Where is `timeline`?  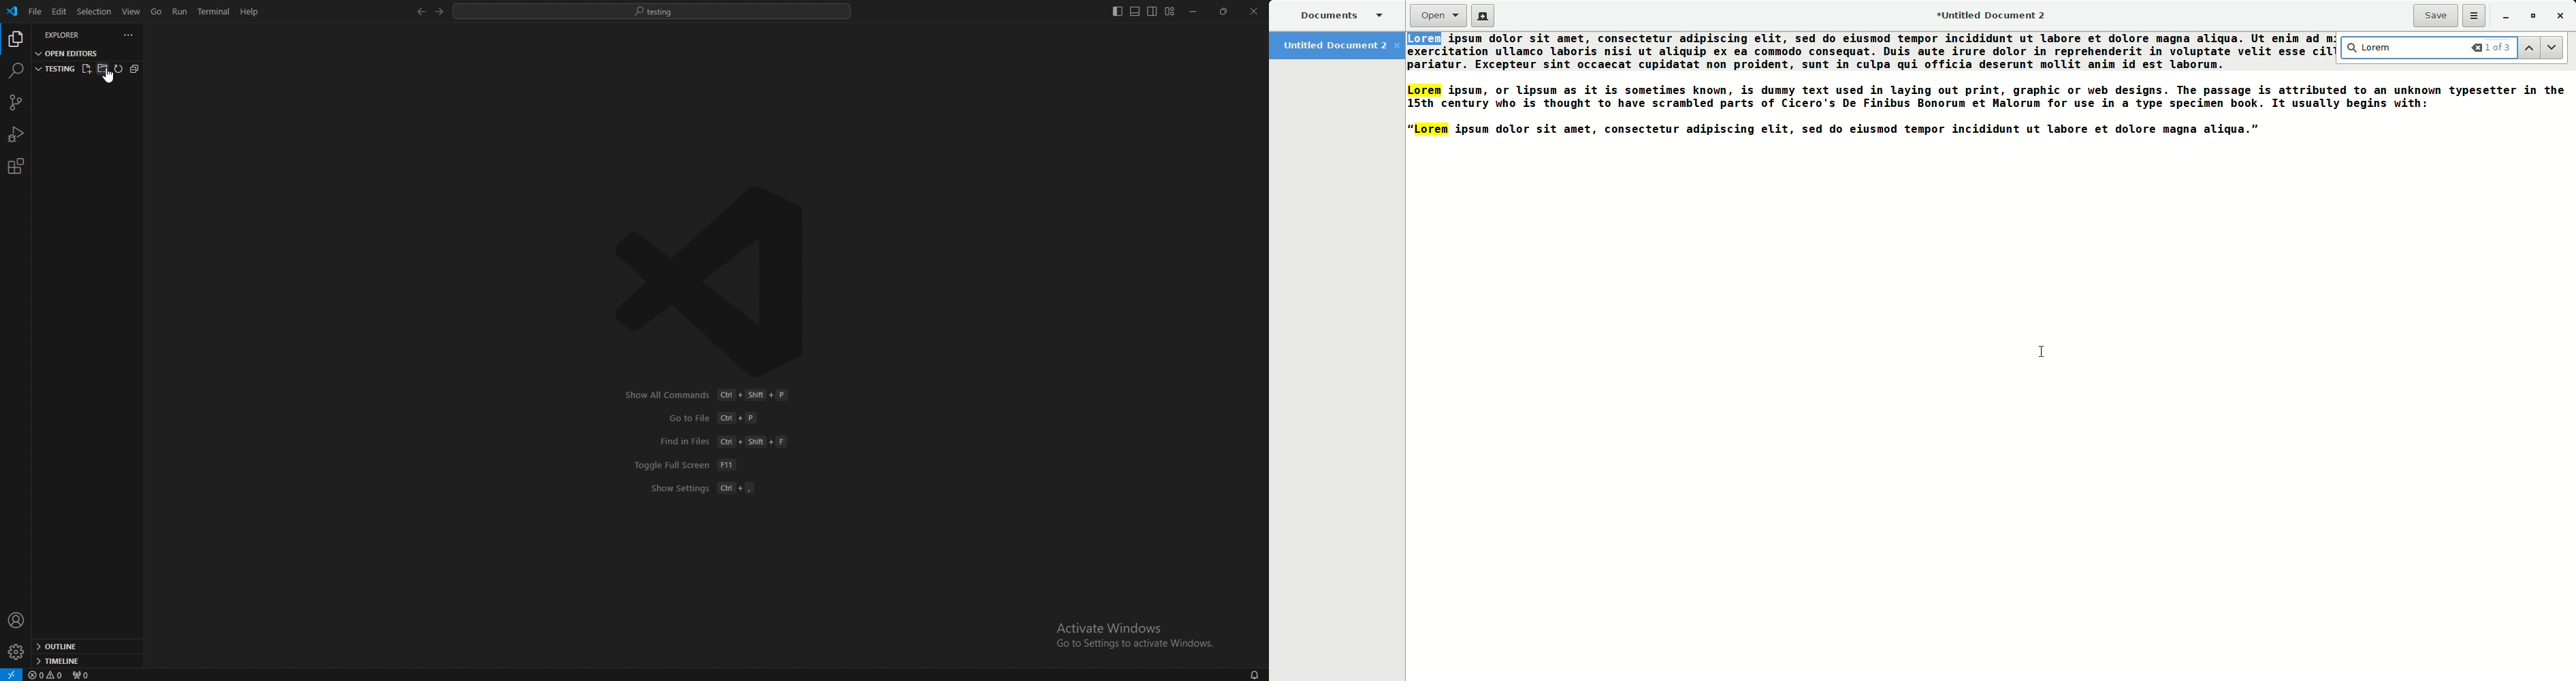
timeline is located at coordinates (83, 661).